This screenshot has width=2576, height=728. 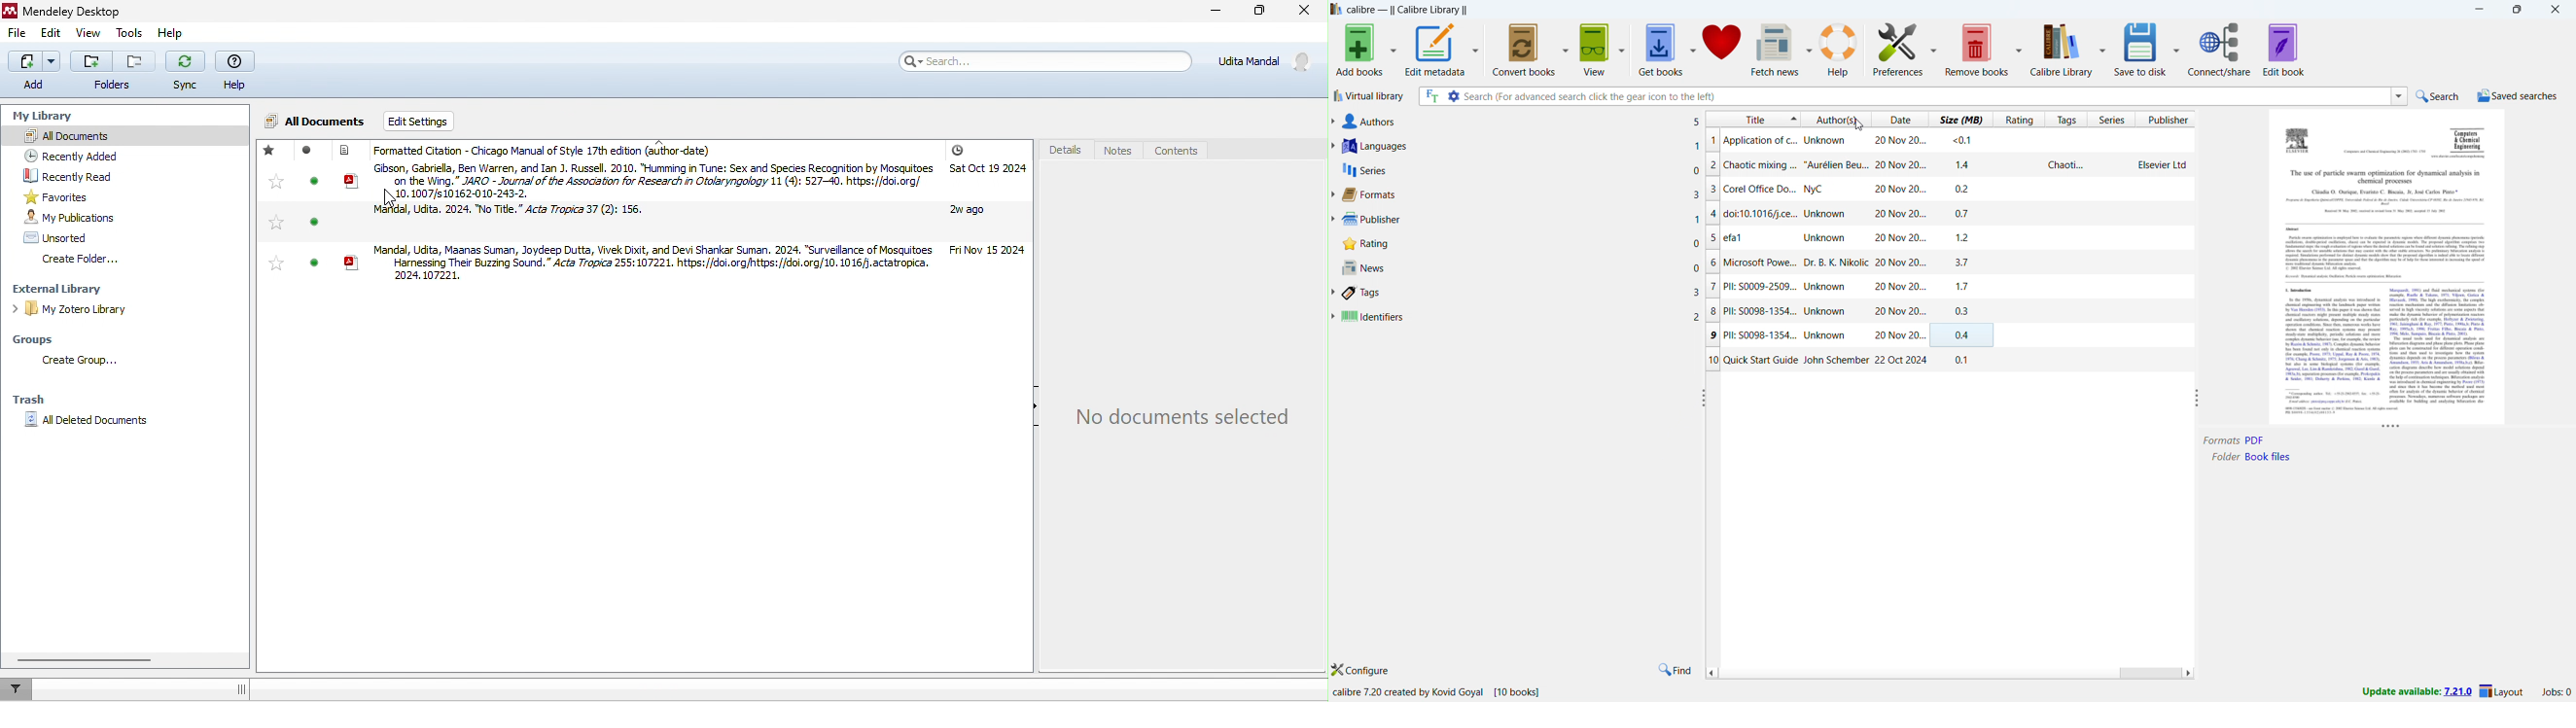 I want to click on 3, so click(x=1712, y=192).